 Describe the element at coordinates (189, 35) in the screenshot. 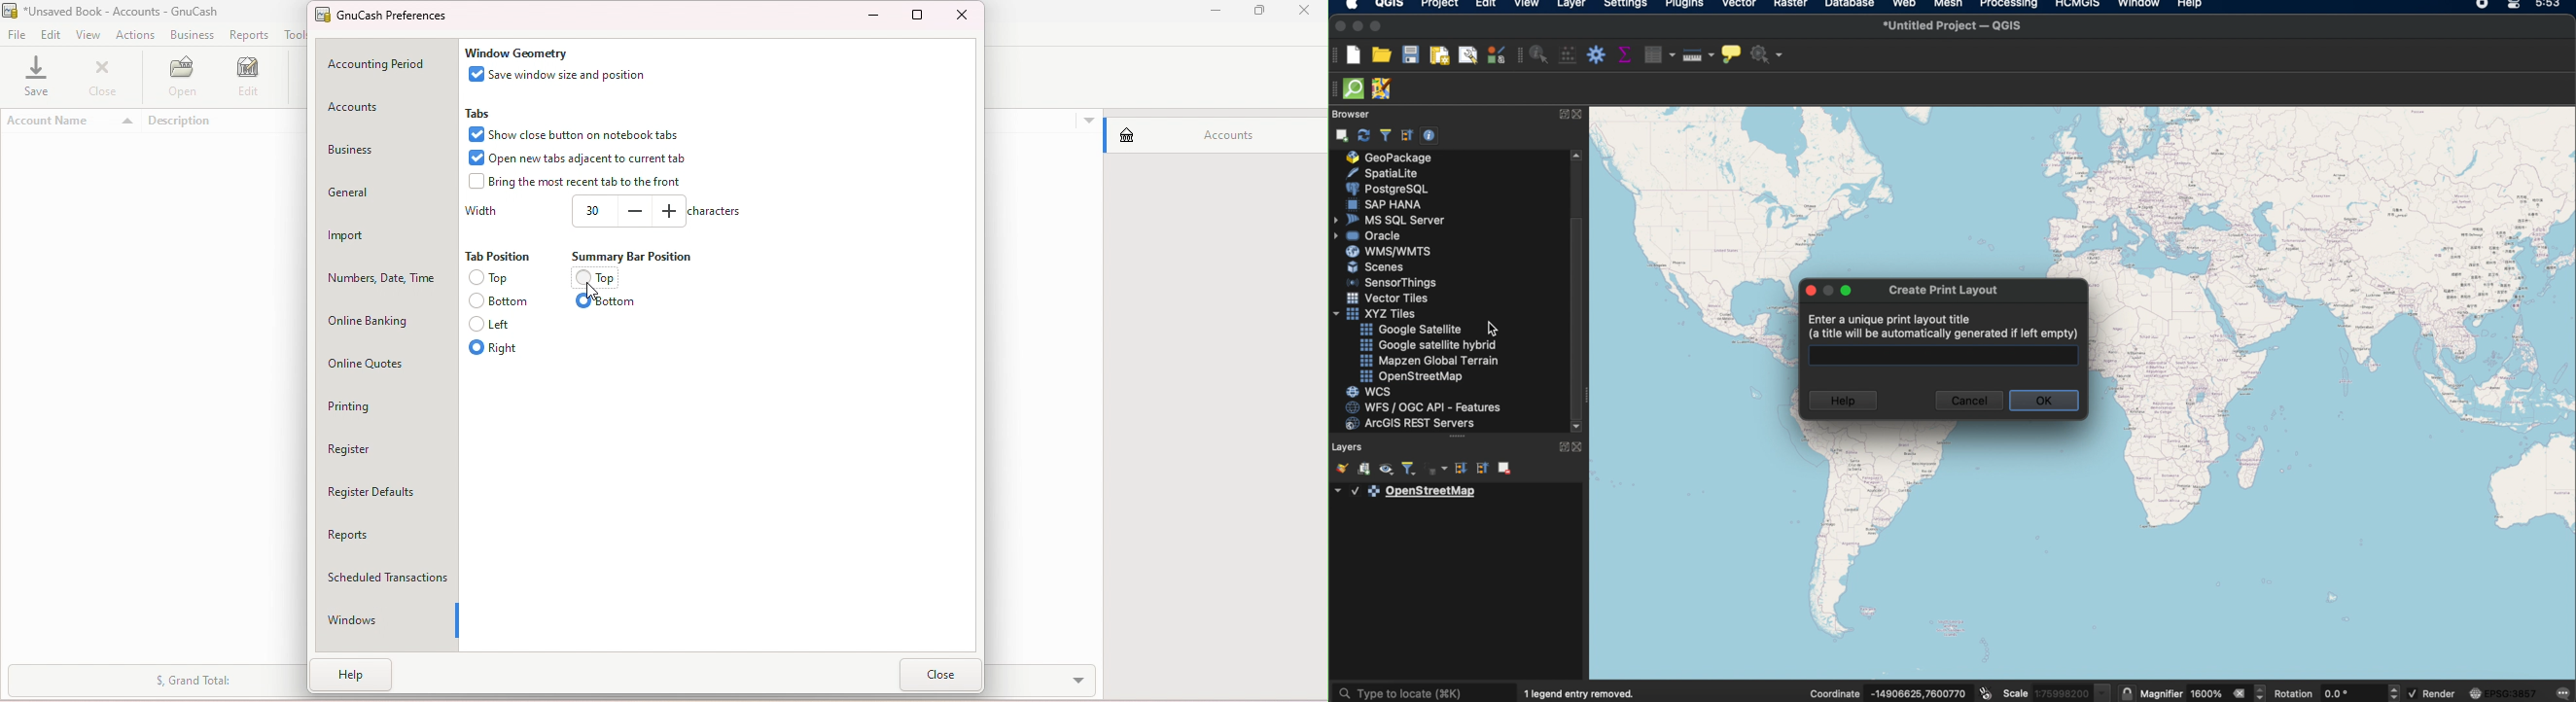

I see `Business` at that location.